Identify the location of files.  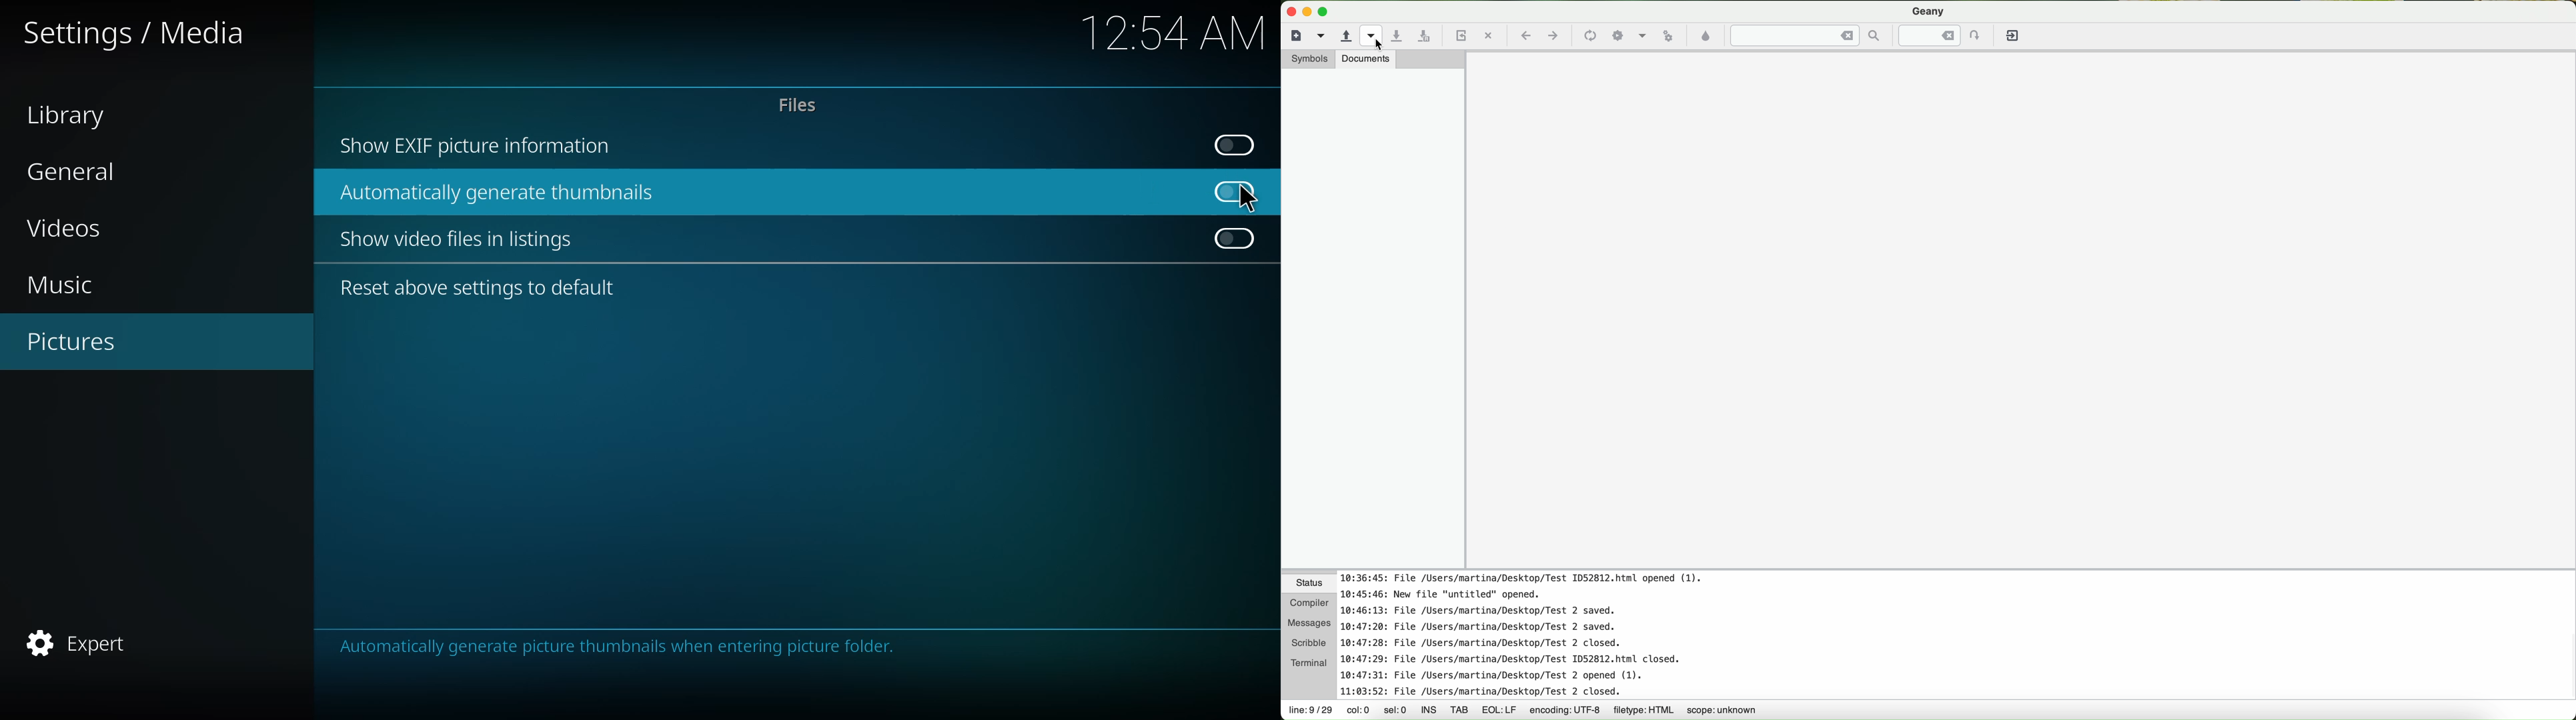
(796, 105).